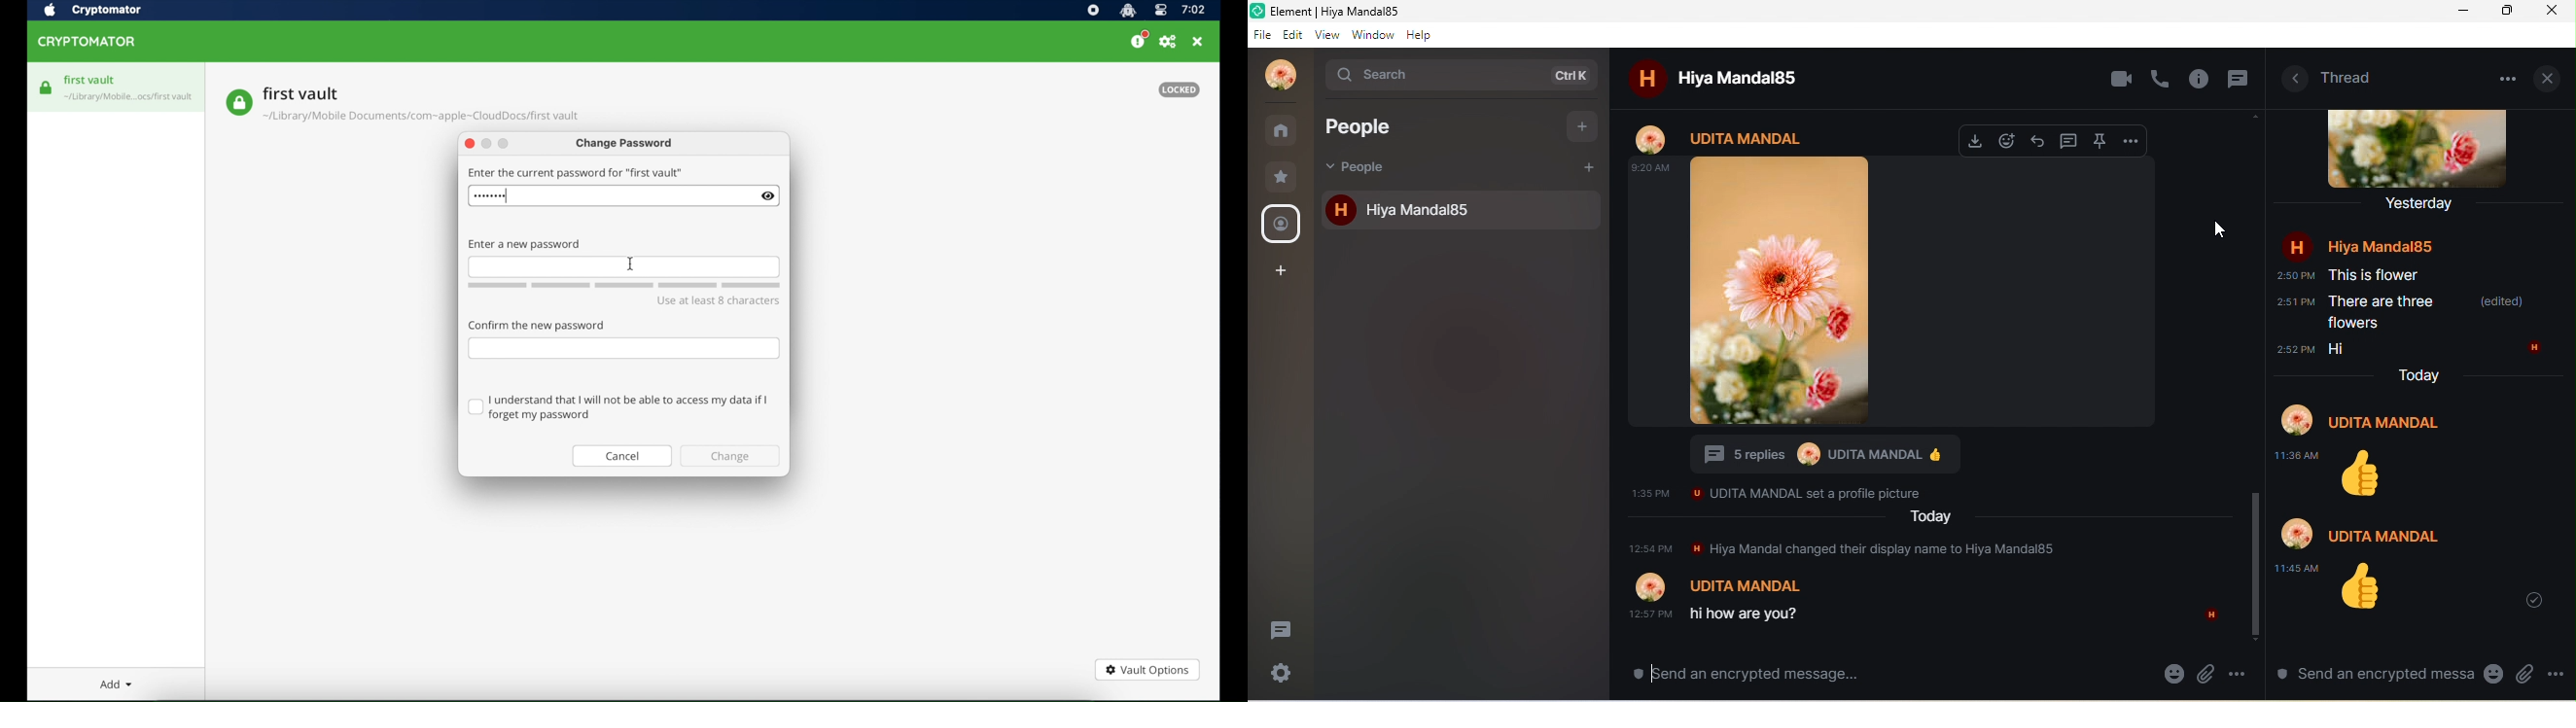 The width and height of the screenshot is (2576, 728). What do you see at coordinates (2380, 247) in the screenshot?
I see `Hiya Mandal85` at bounding box center [2380, 247].